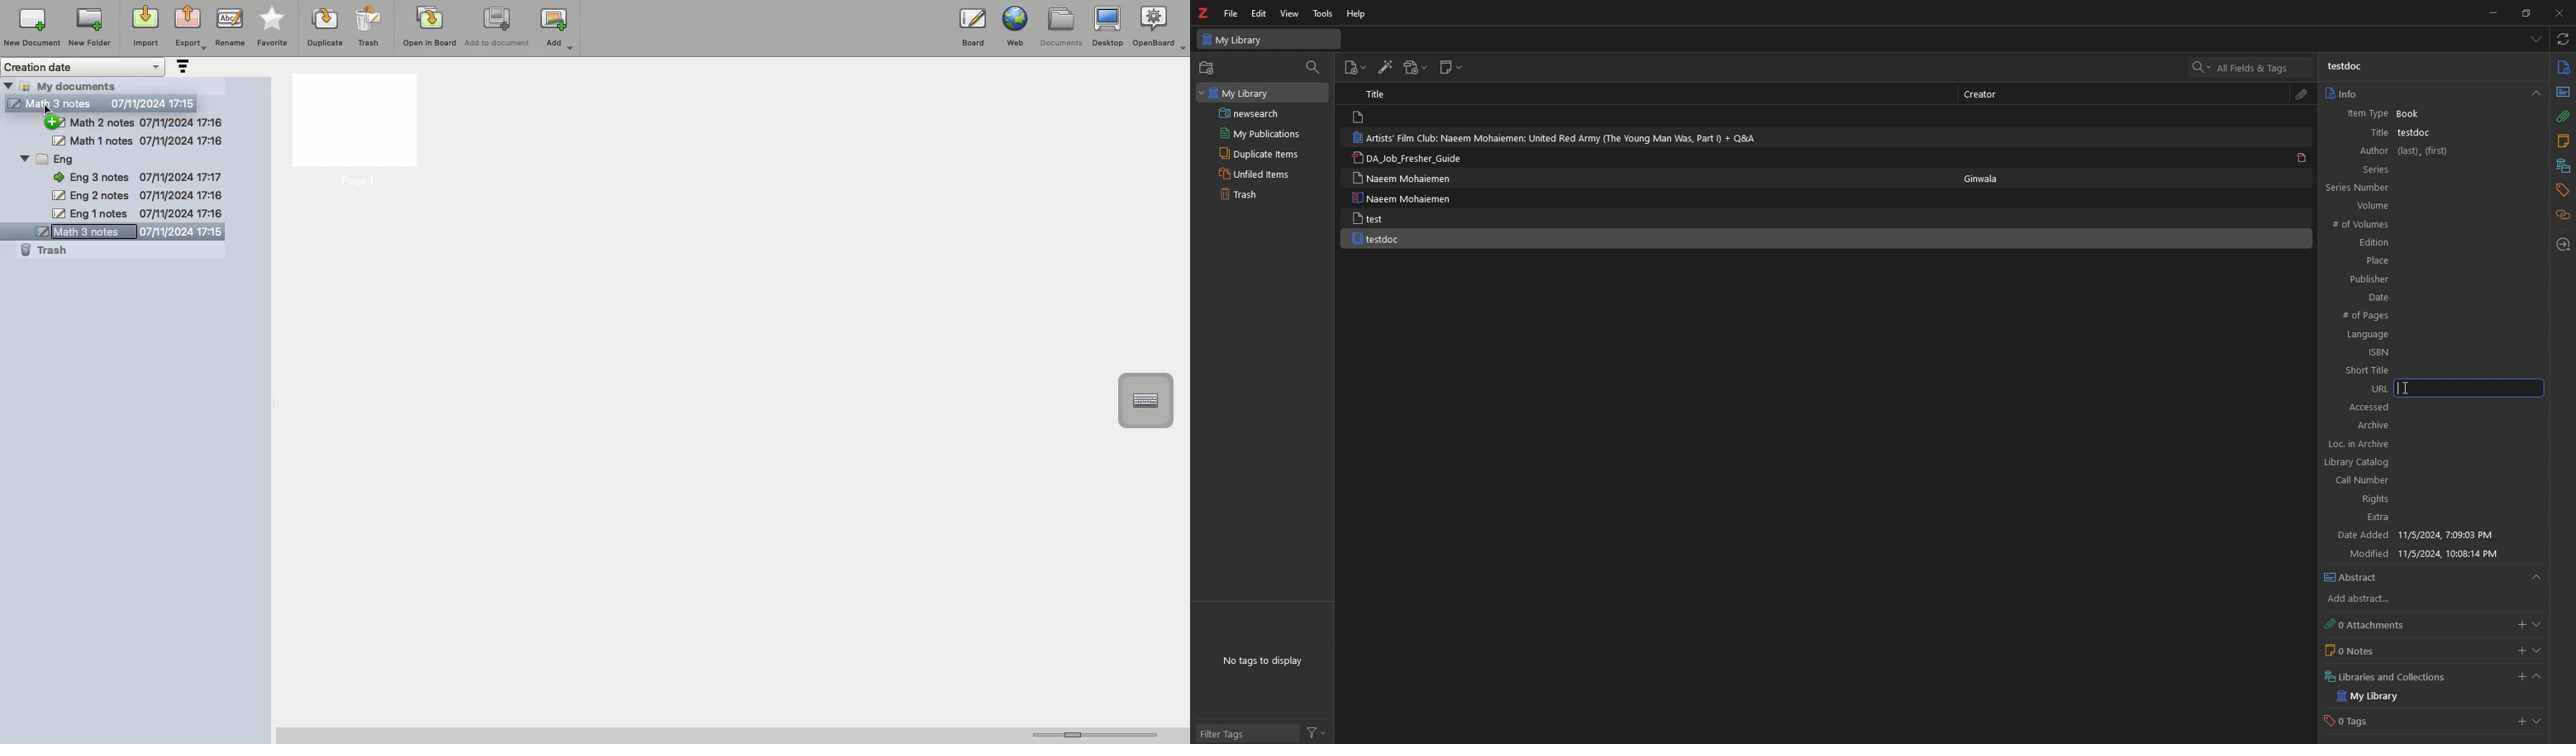 Image resolution: width=2576 pixels, height=756 pixels. I want to click on tags, so click(2563, 190).